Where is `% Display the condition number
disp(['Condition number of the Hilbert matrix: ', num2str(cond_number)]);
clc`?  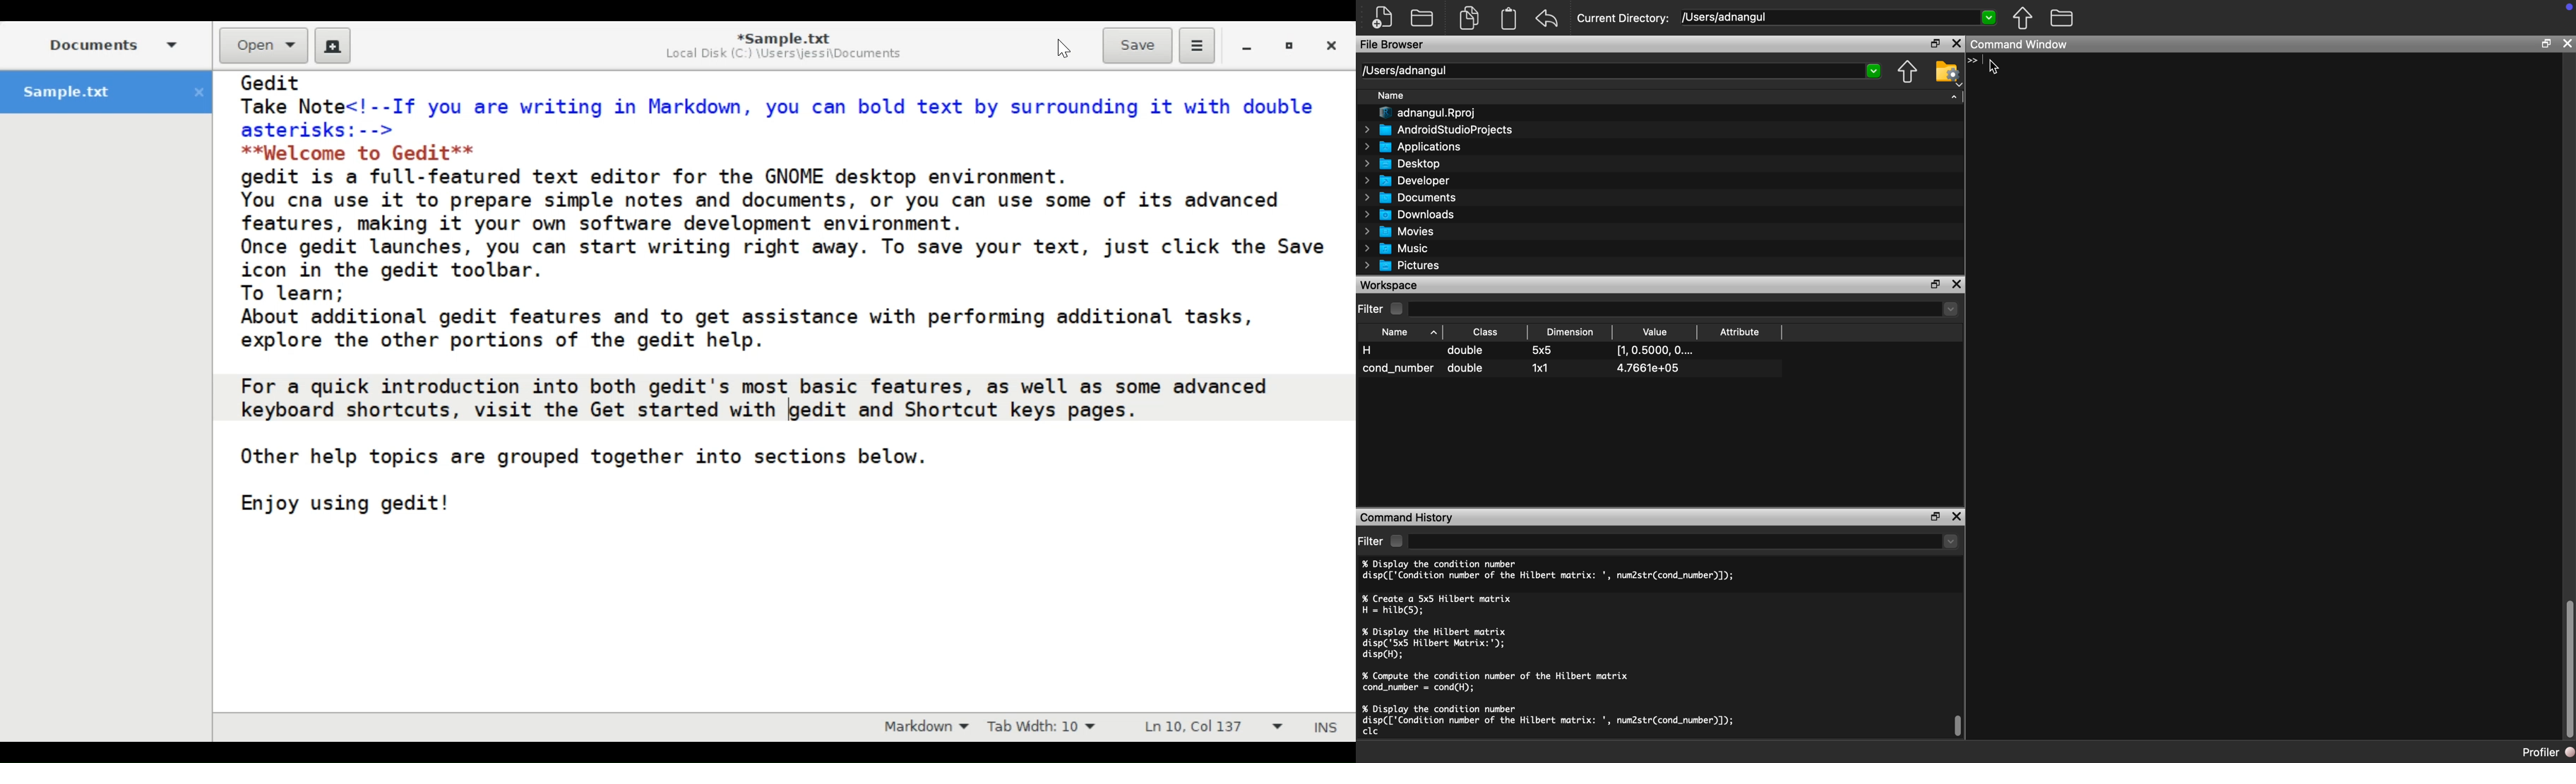
% Display the condition number
disp(['Condition number of the Hilbert matrix: ', num2str(cond_number)]);
clc is located at coordinates (1549, 722).